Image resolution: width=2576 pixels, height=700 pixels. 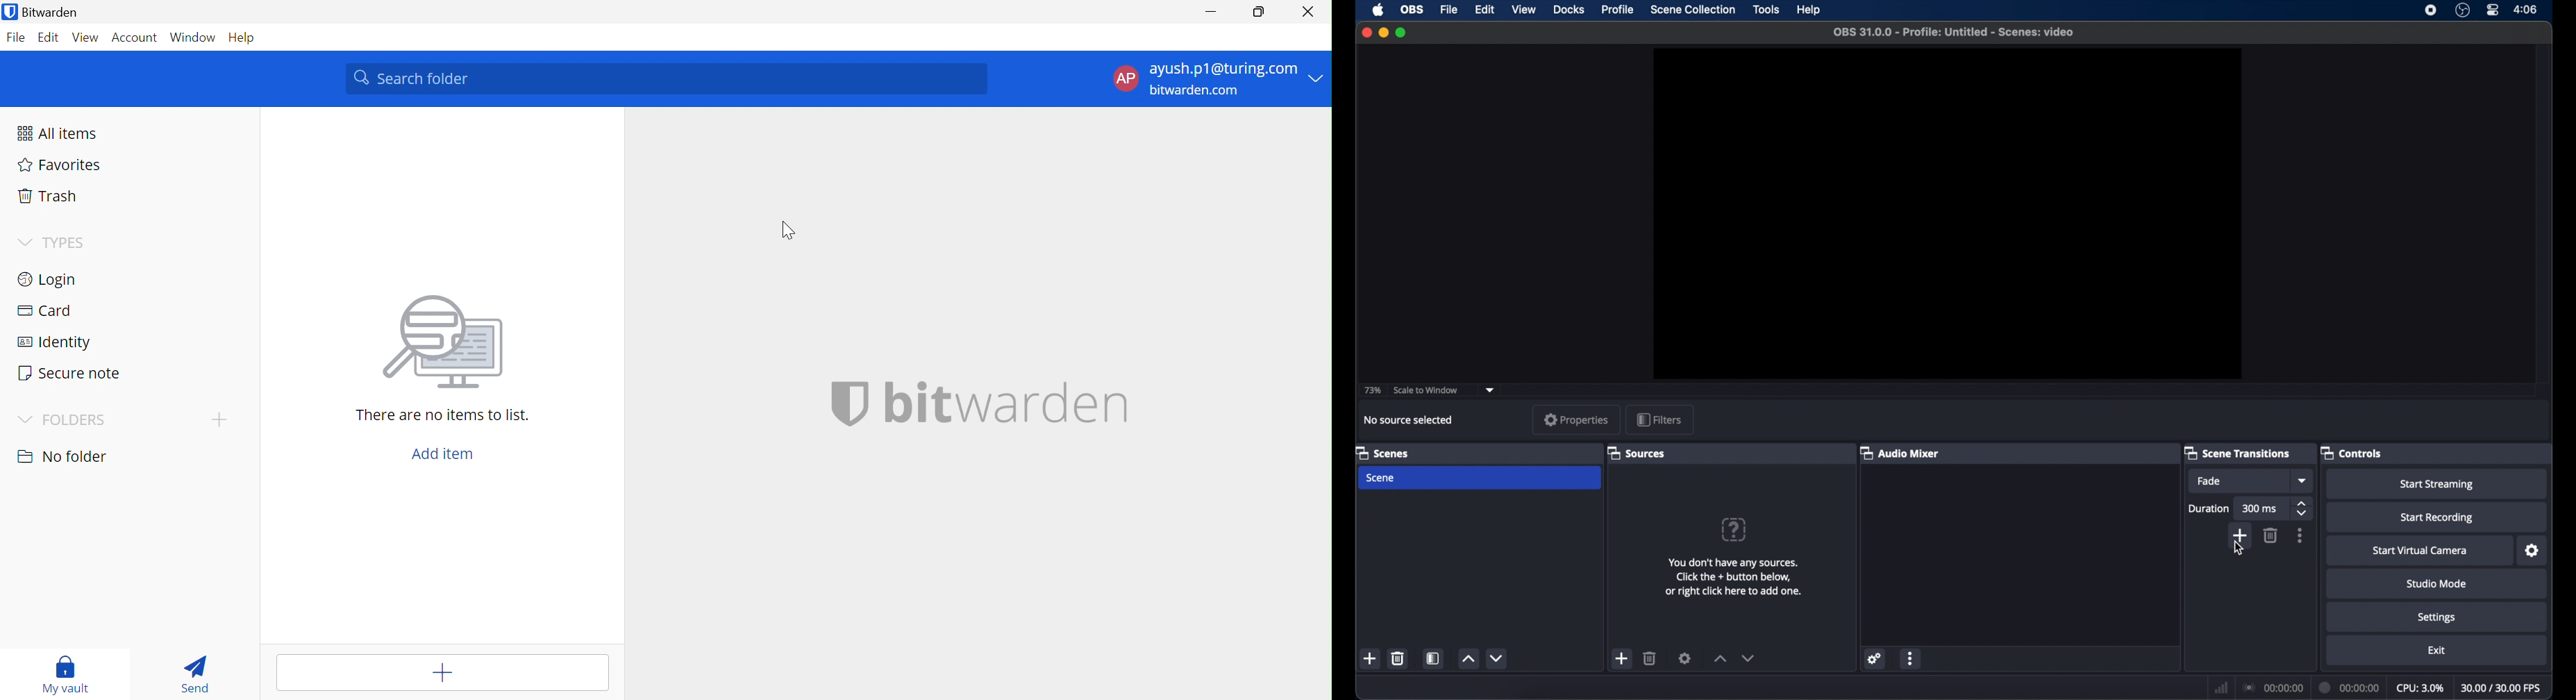 I want to click on searching for file vector image, so click(x=437, y=344).